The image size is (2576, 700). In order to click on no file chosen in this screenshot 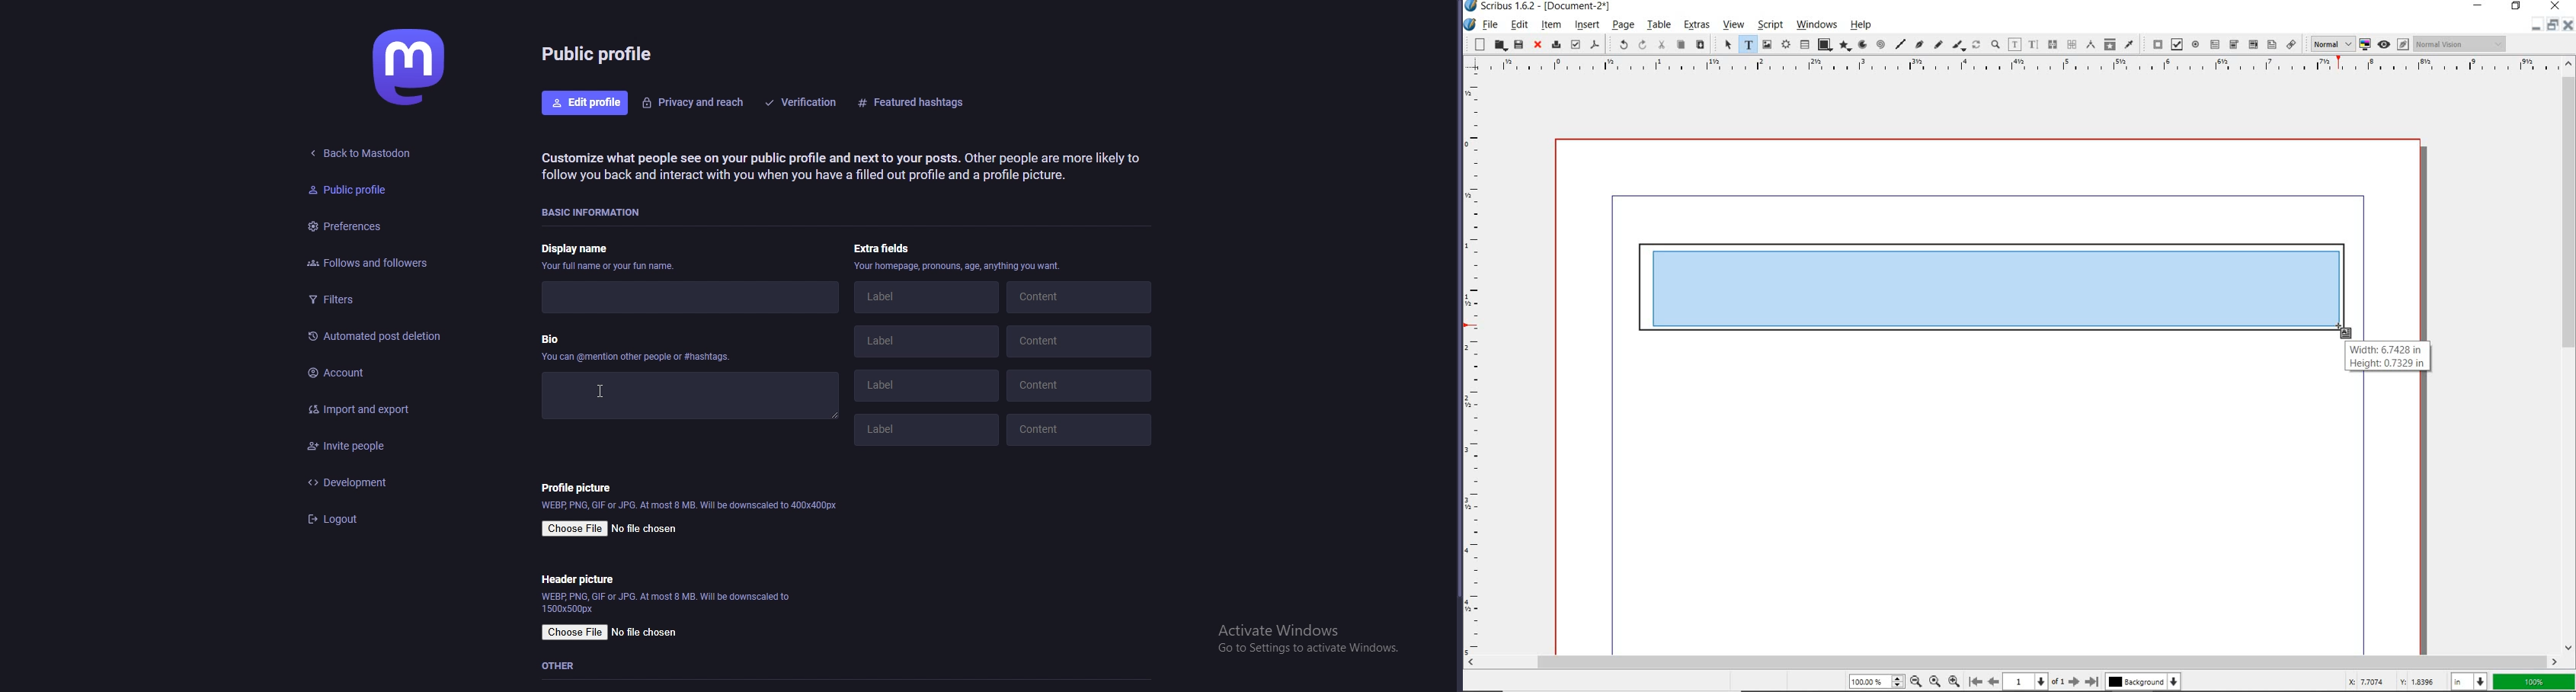, I will do `click(644, 530)`.